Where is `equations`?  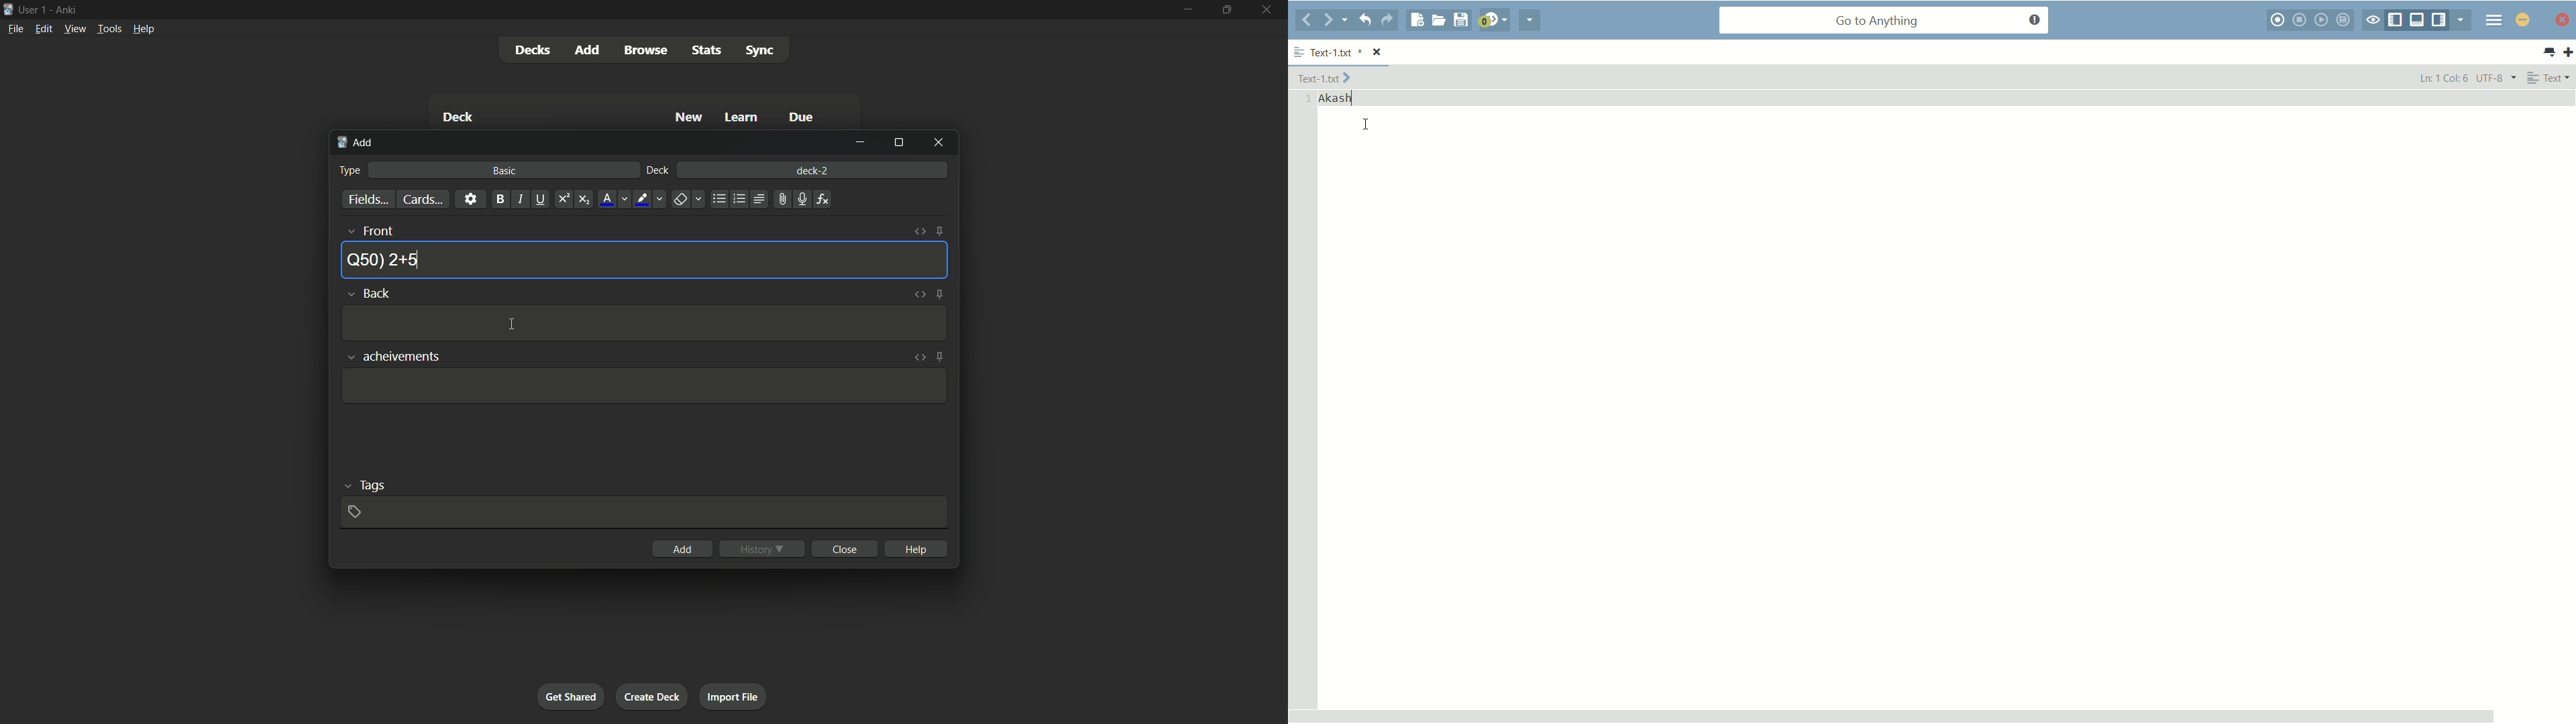
equations is located at coordinates (823, 199).